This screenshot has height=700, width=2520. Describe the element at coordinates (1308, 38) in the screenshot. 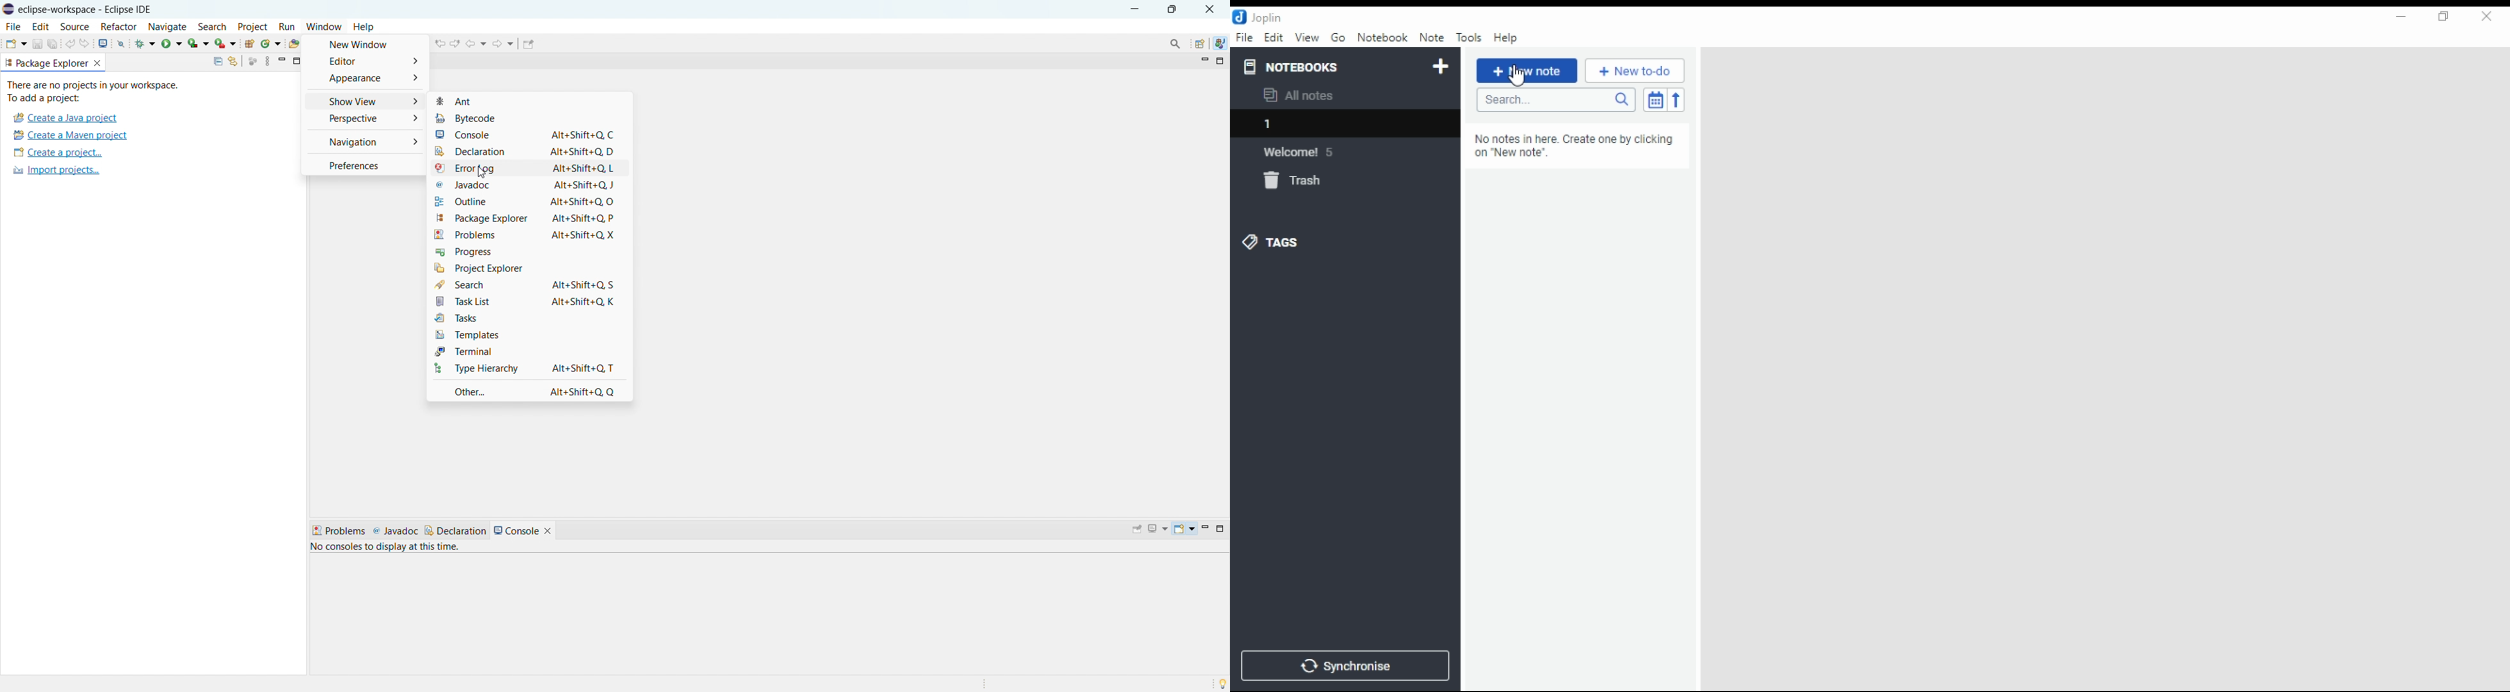

I see `view` at that location.